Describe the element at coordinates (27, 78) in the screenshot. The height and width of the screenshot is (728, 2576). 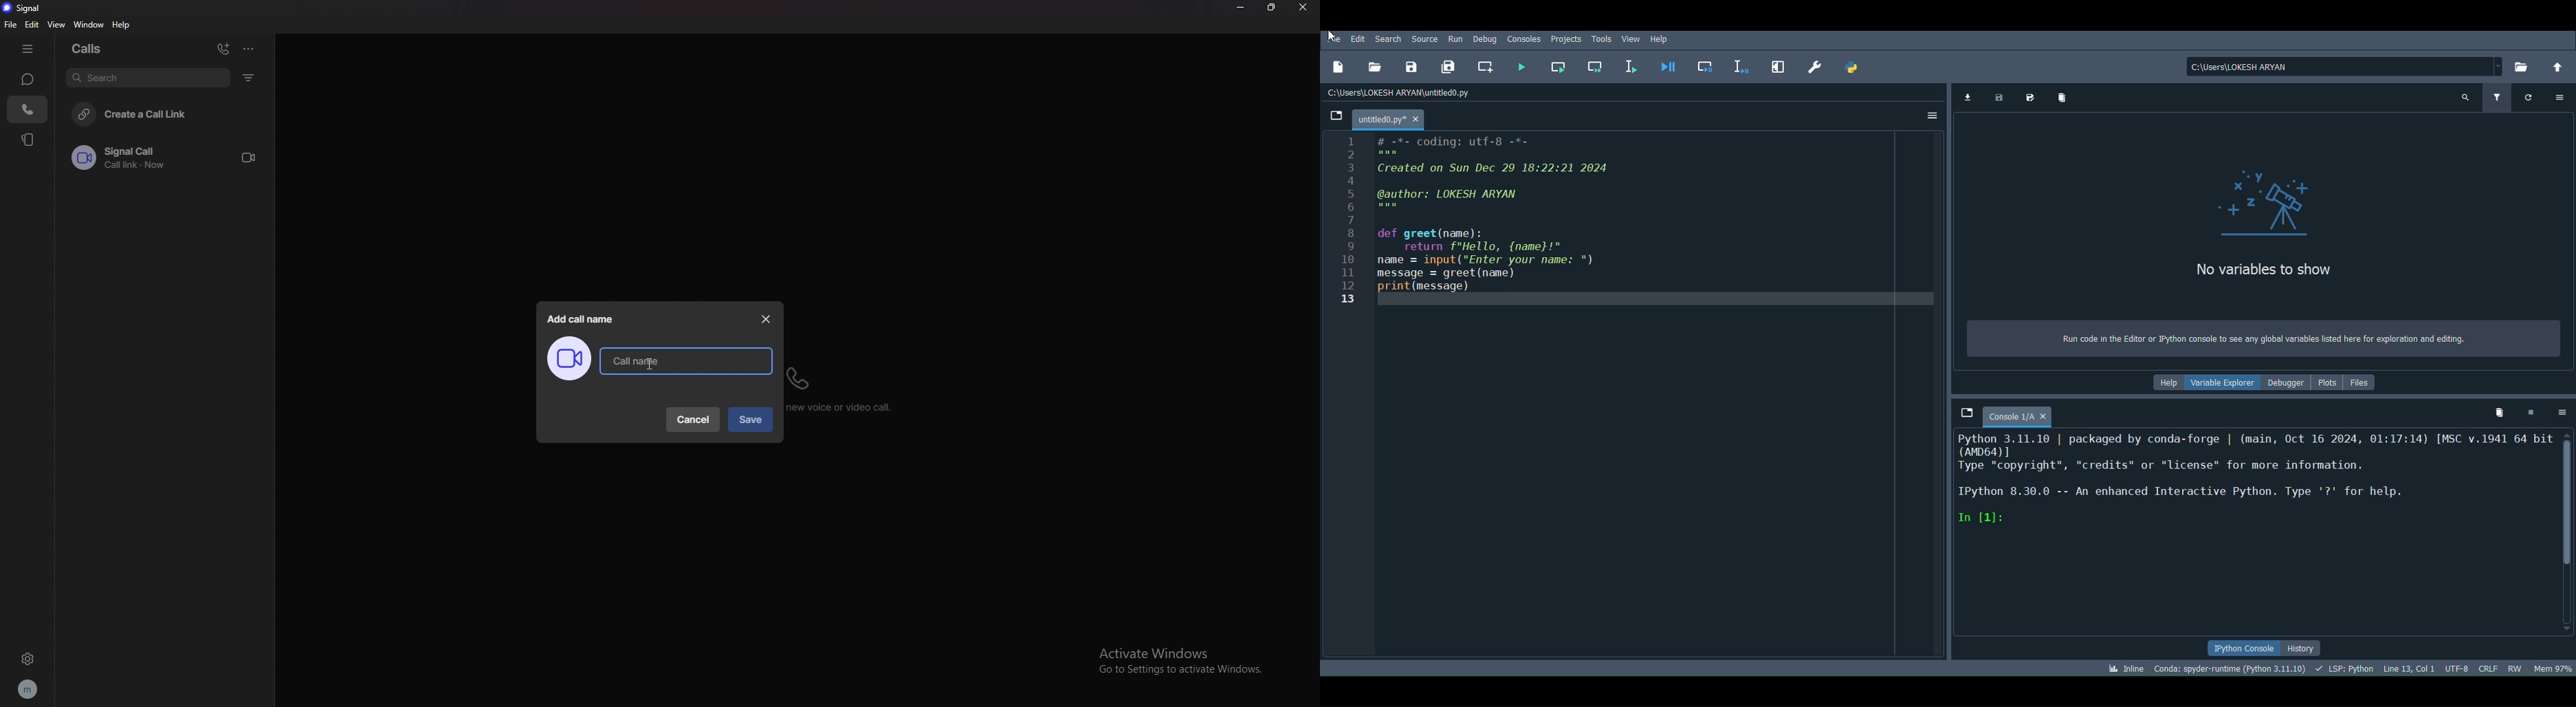
I see `chats` at that location.